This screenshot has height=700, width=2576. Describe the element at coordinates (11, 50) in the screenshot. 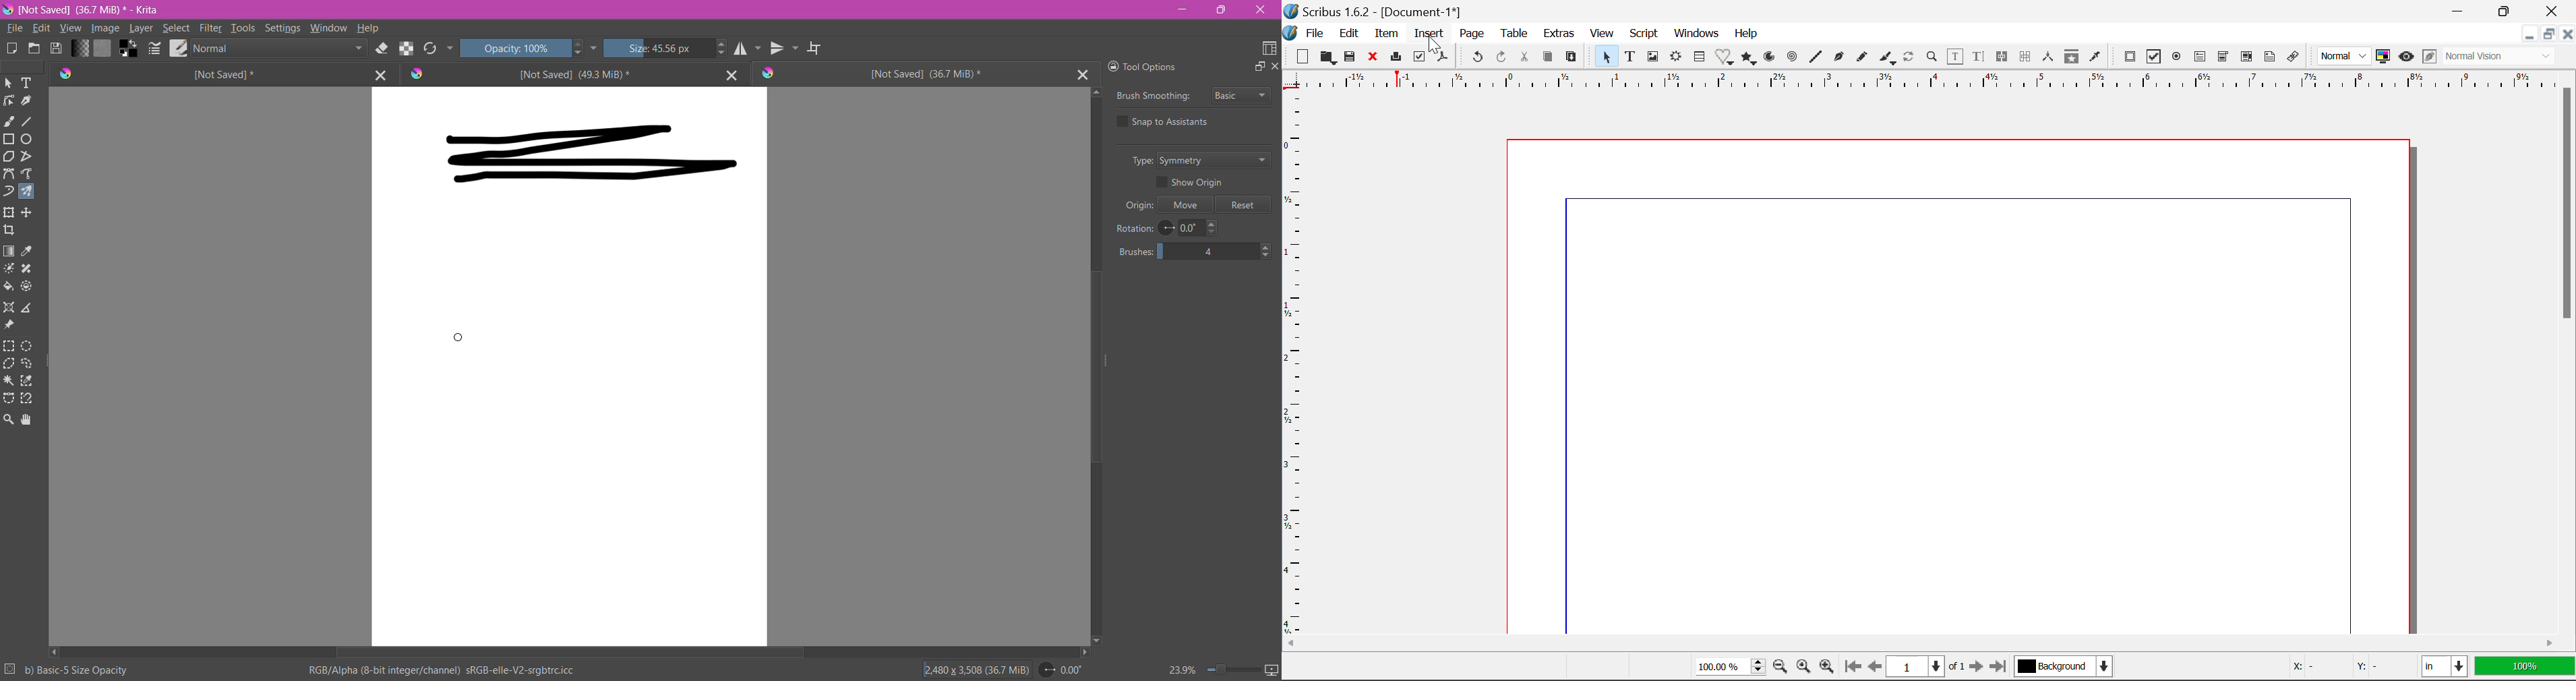

I see `Create New Document` at that location.